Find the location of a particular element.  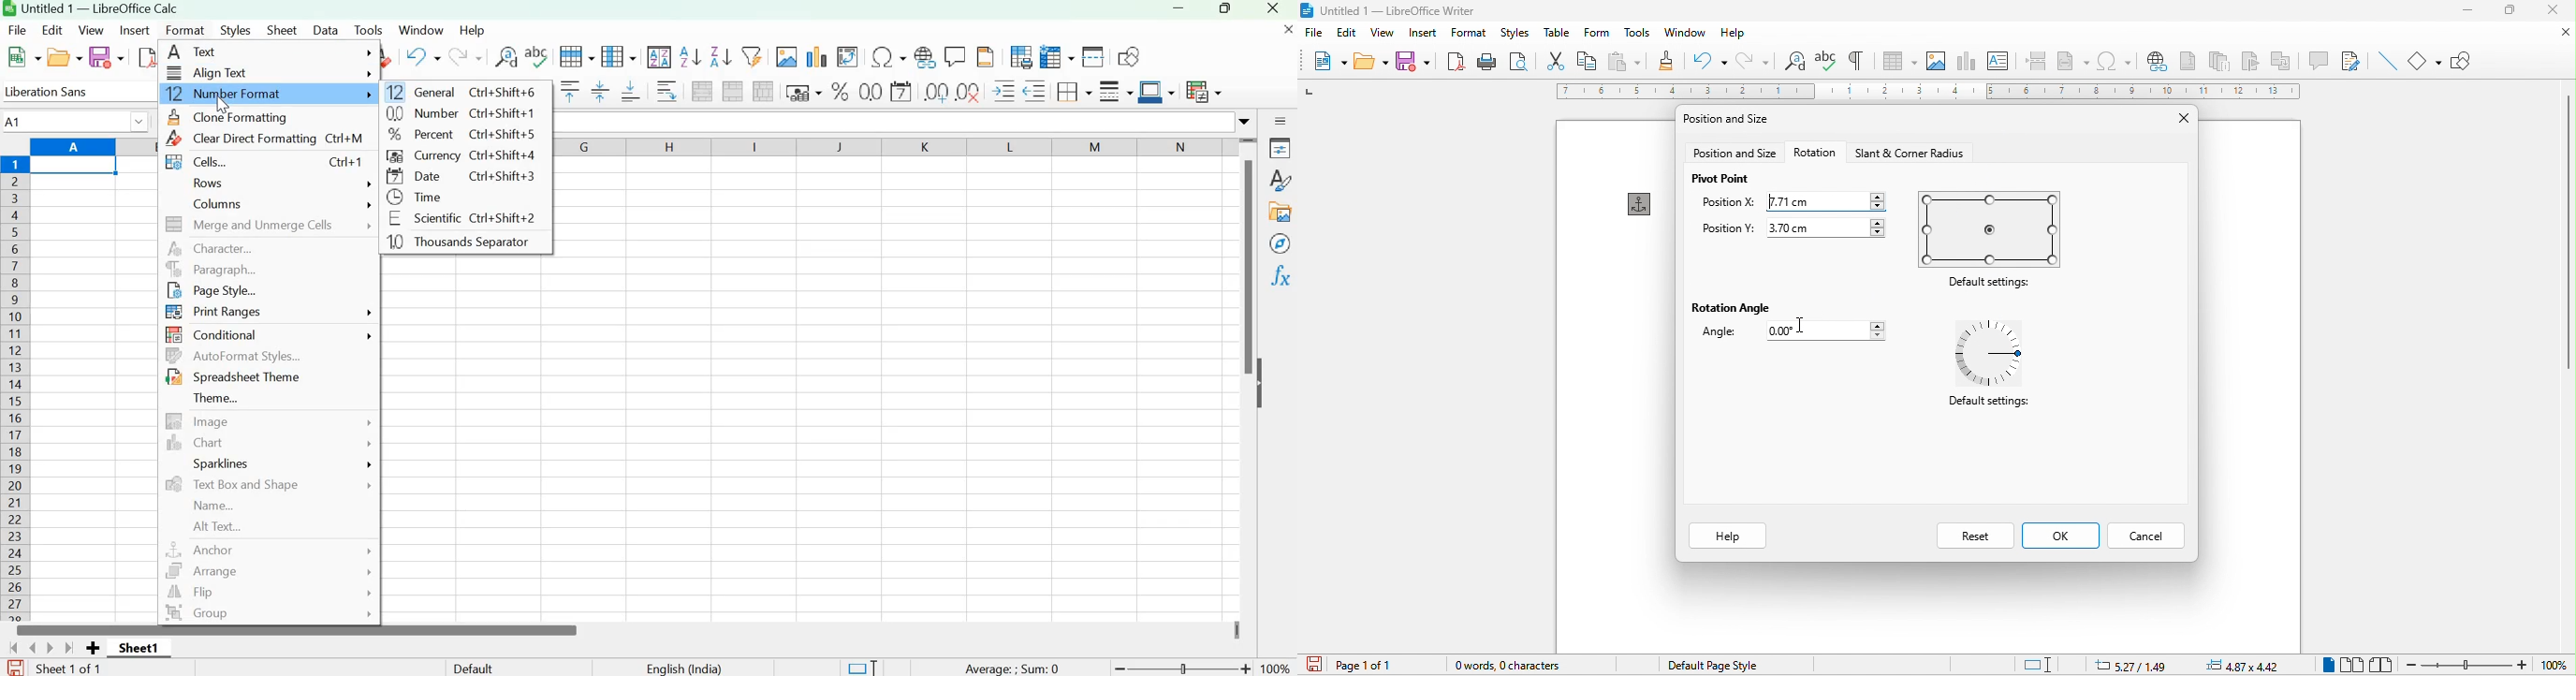

default settings is located at coordinates (1997, 351).